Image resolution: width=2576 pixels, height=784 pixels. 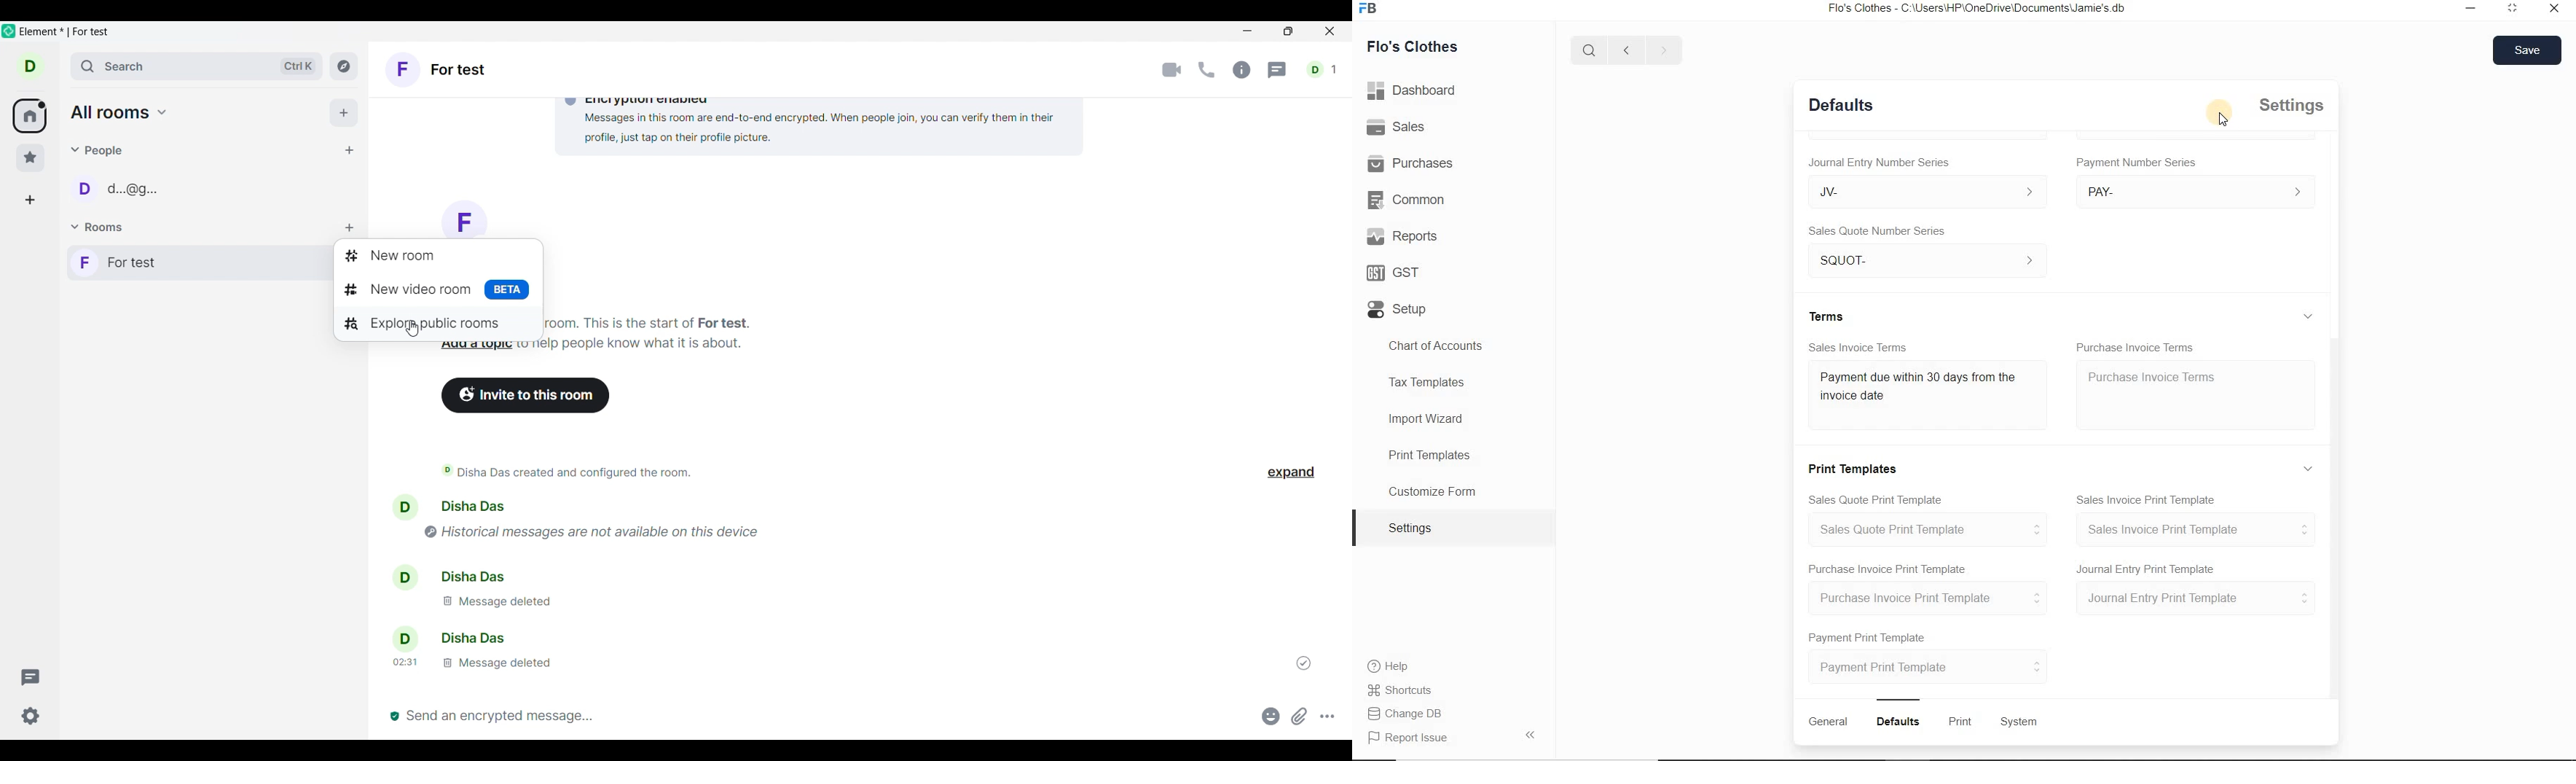 I want to click on Cursor, so click(x=2220, y=112).